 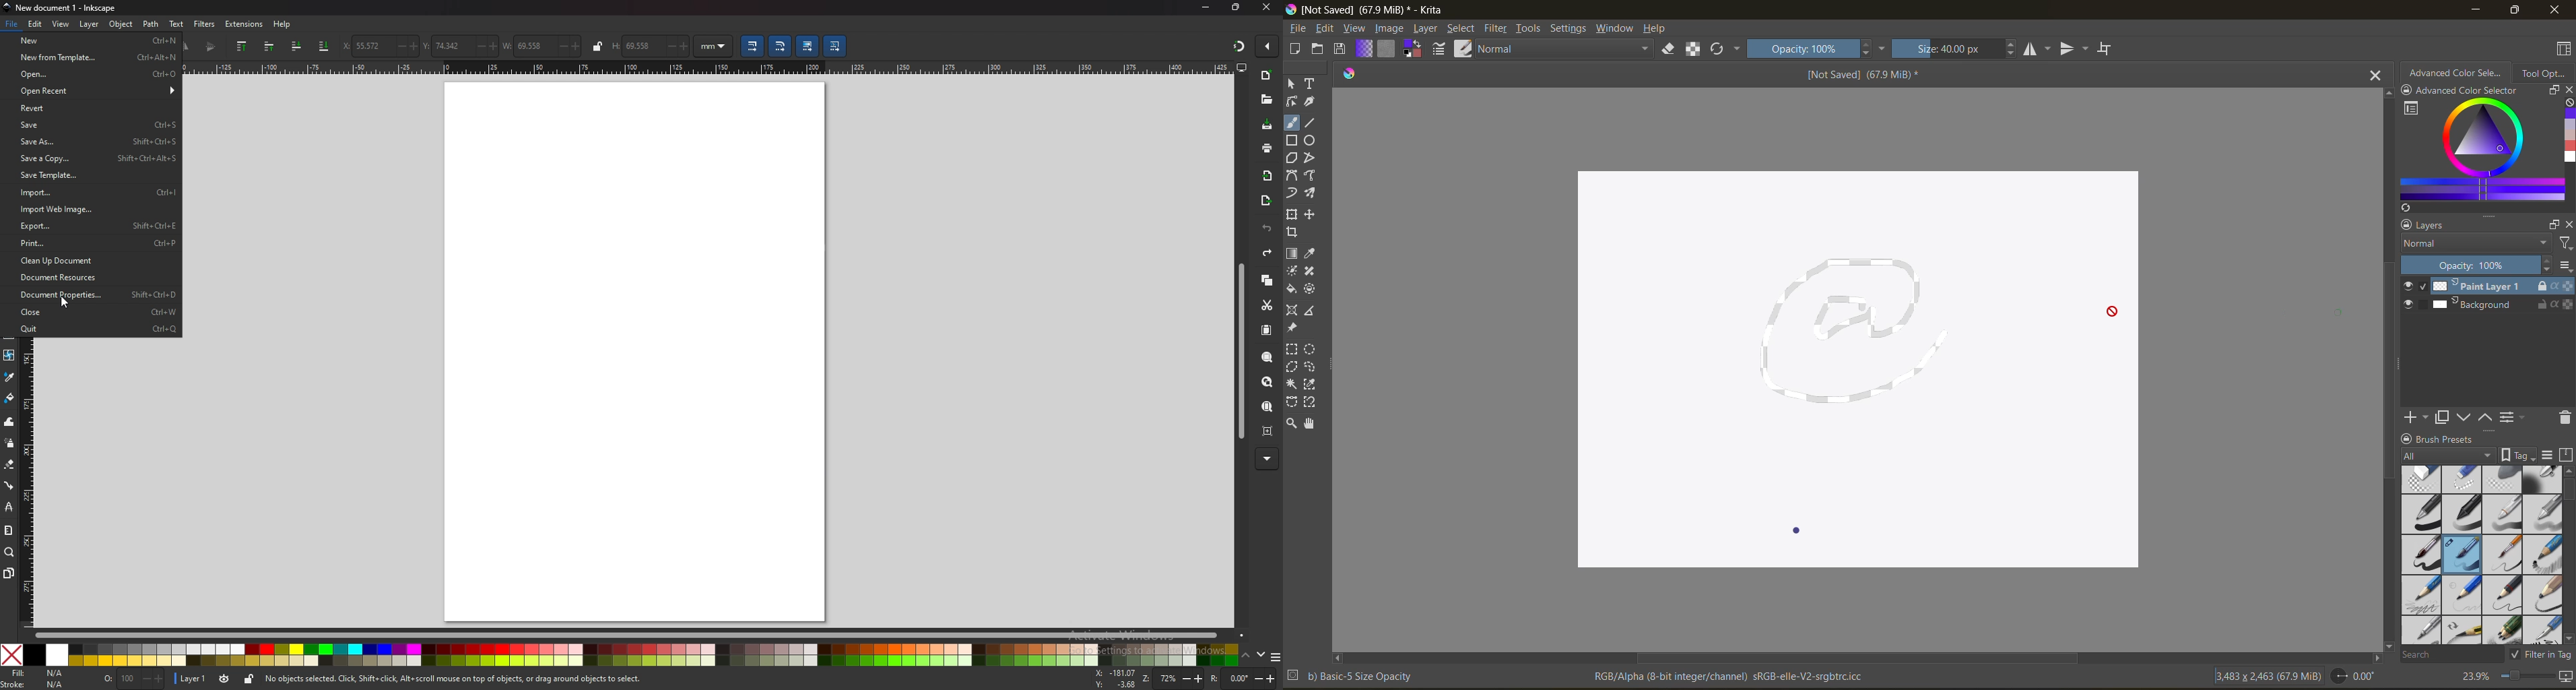 What do you see at coordinates (1496, 29) in the screenshot?
I see `filter` at bounding box center [1496, 29].